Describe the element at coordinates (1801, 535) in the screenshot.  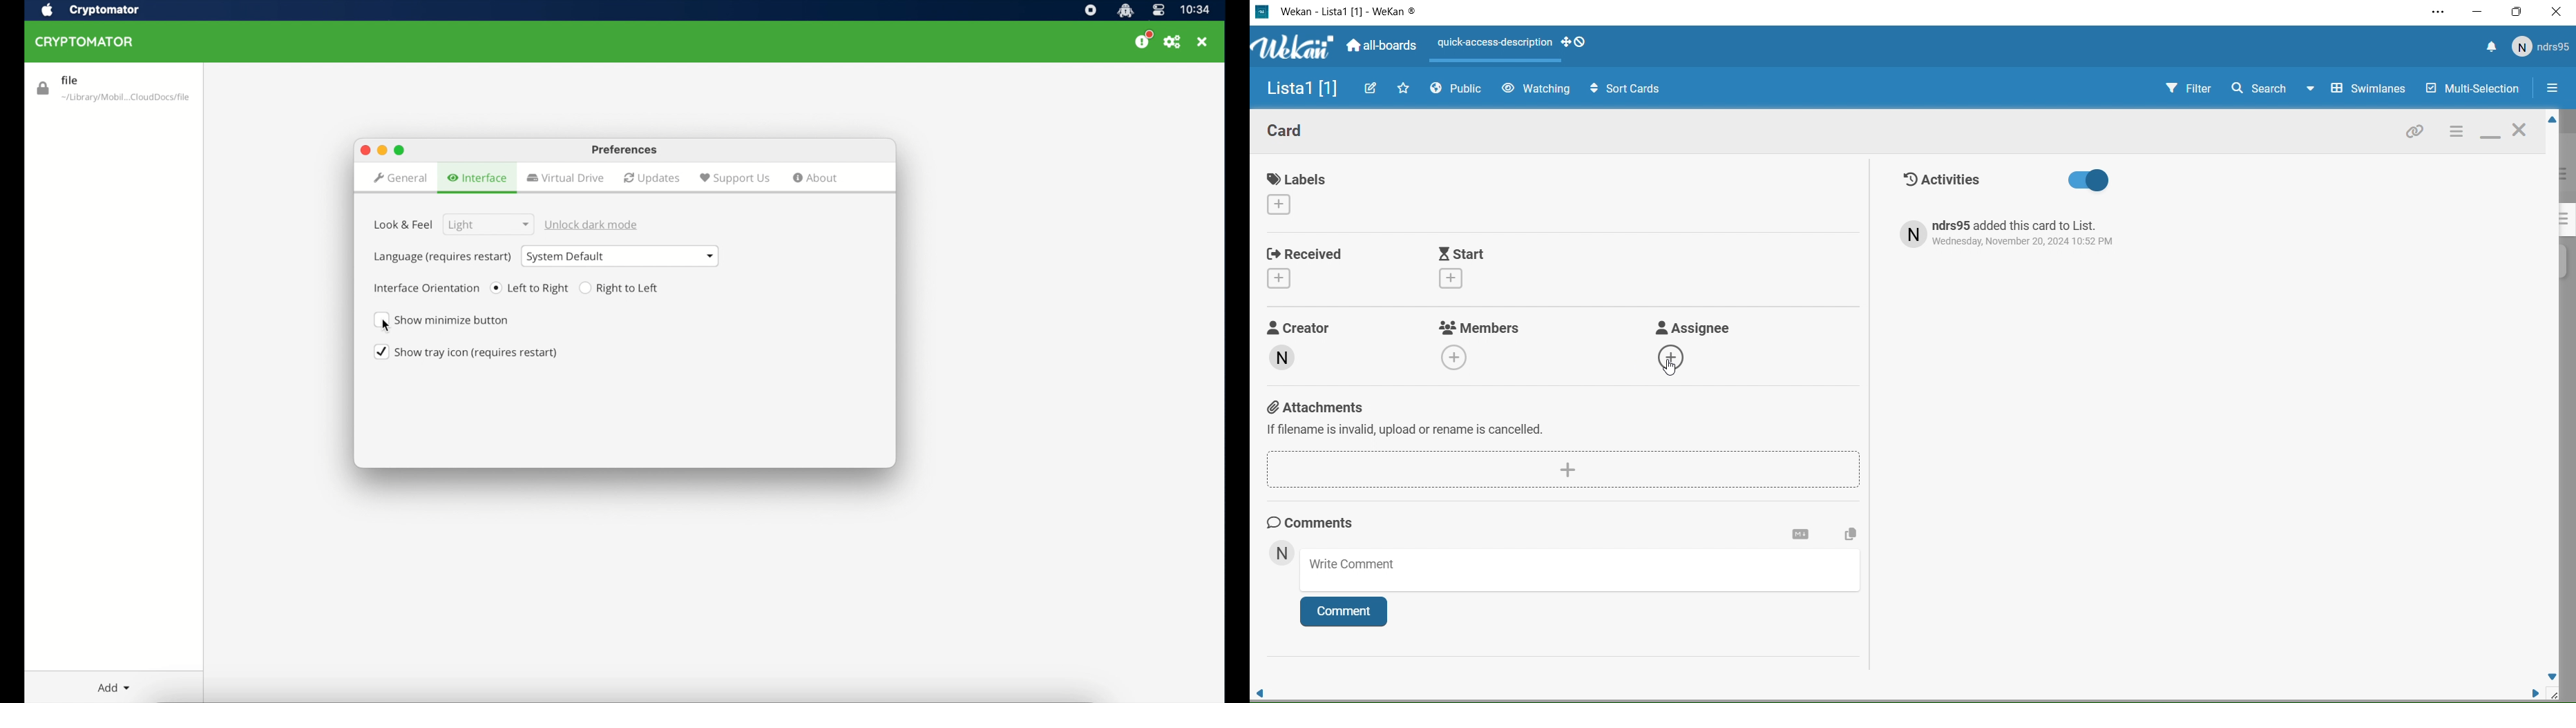
I see `settings` at that location.